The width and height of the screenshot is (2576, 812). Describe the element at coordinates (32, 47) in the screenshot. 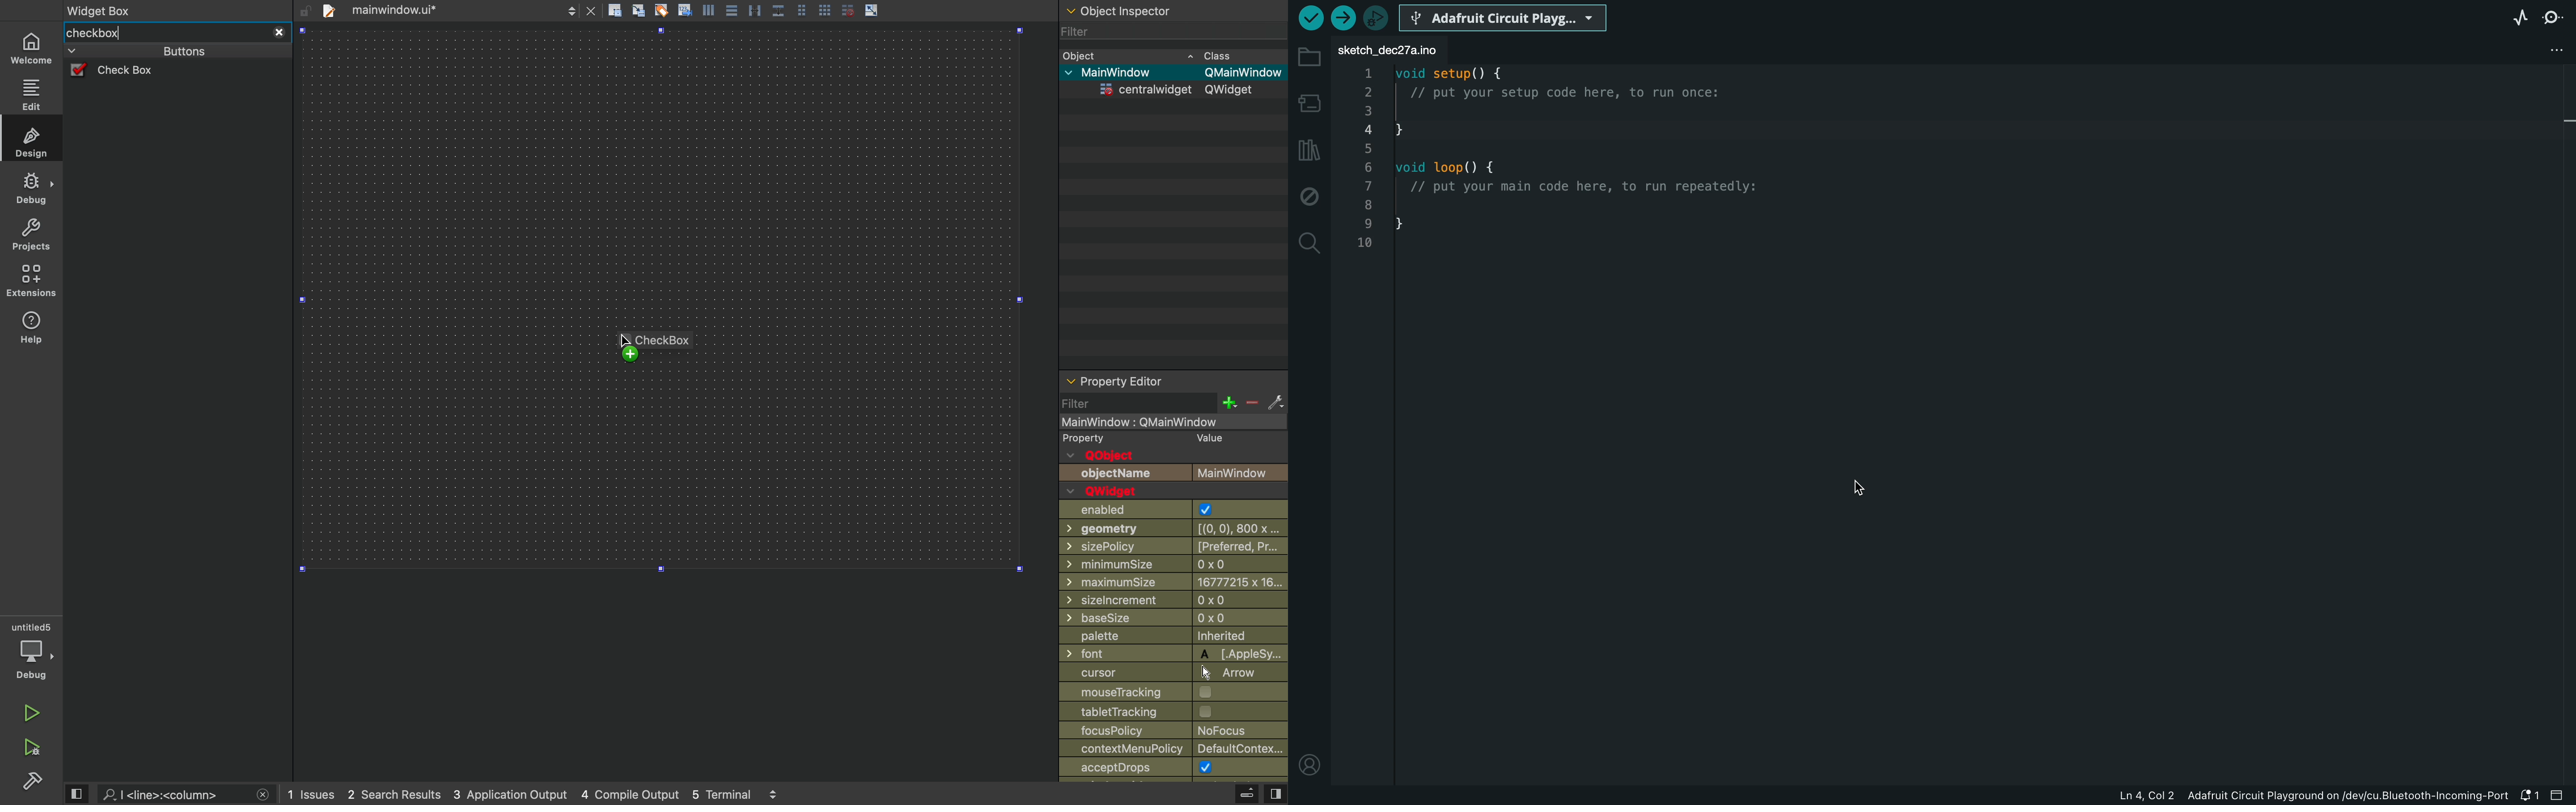

I see `home` at that location.